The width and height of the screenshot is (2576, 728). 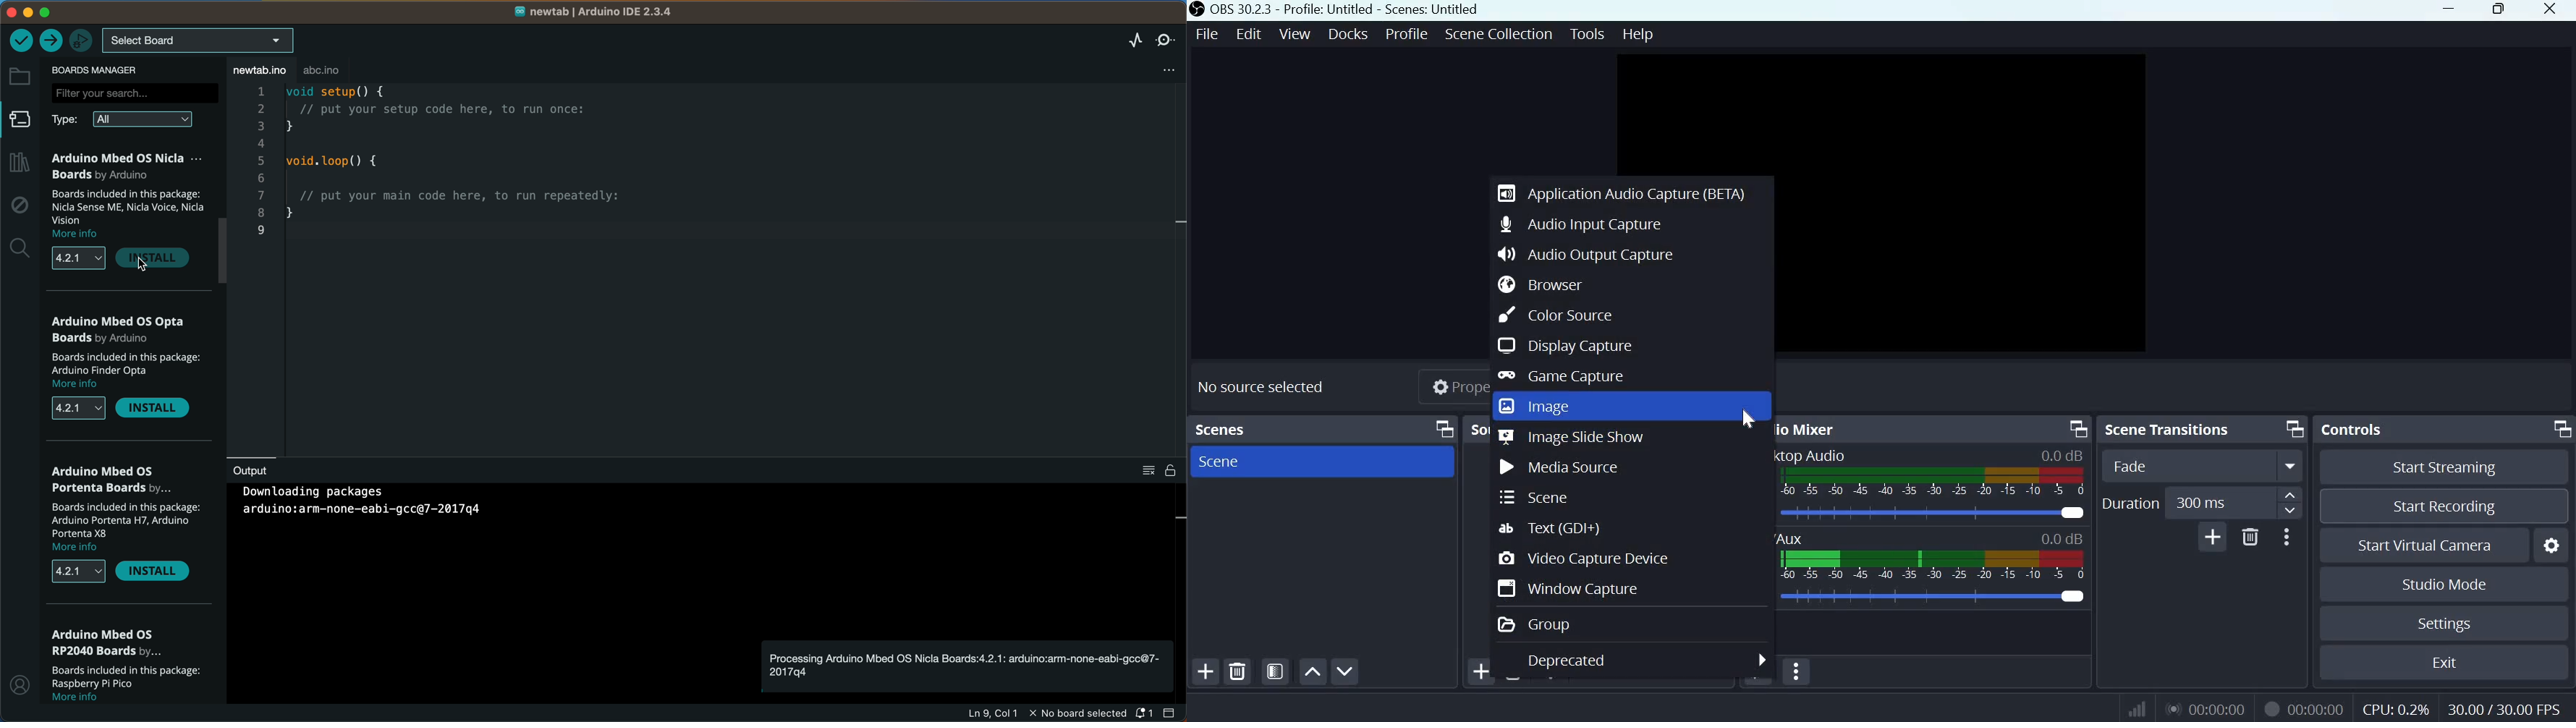 I want to click on Start virtual camera, so click(x=2436, y=543).